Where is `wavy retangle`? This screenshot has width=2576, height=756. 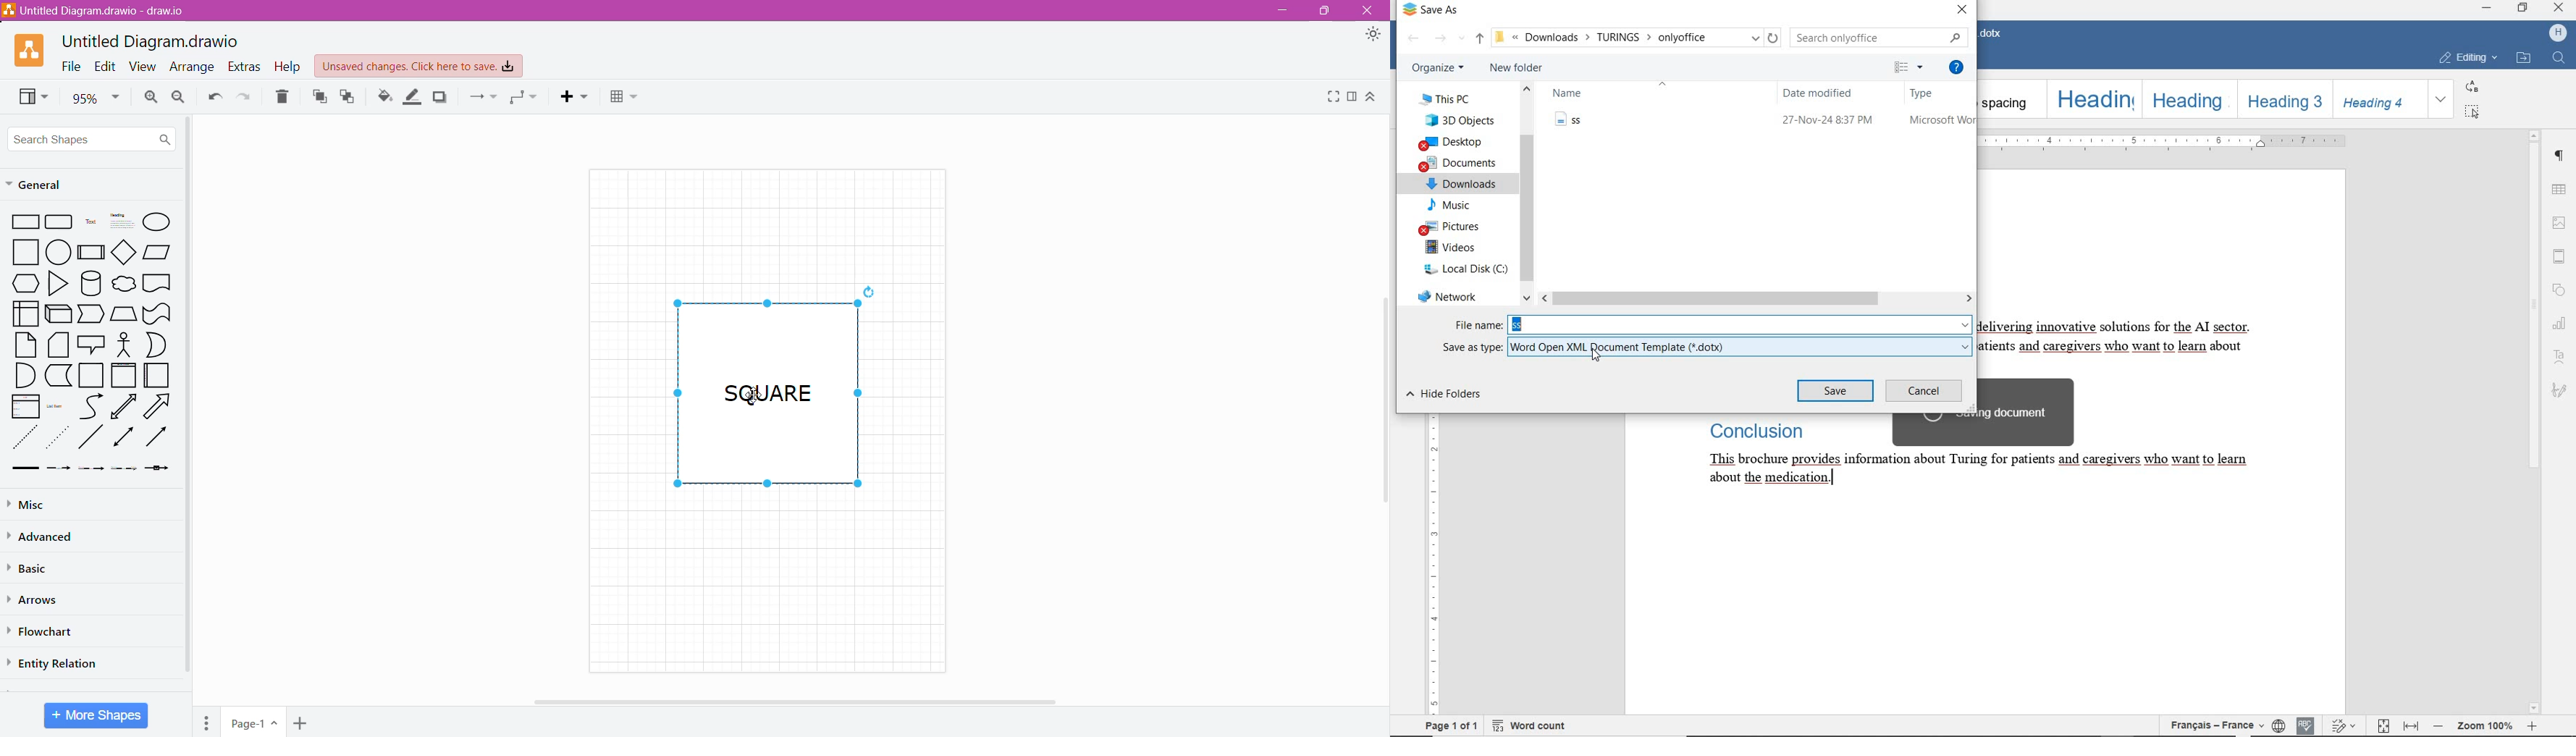
wavy retangle is located at coordinates (159, 313).